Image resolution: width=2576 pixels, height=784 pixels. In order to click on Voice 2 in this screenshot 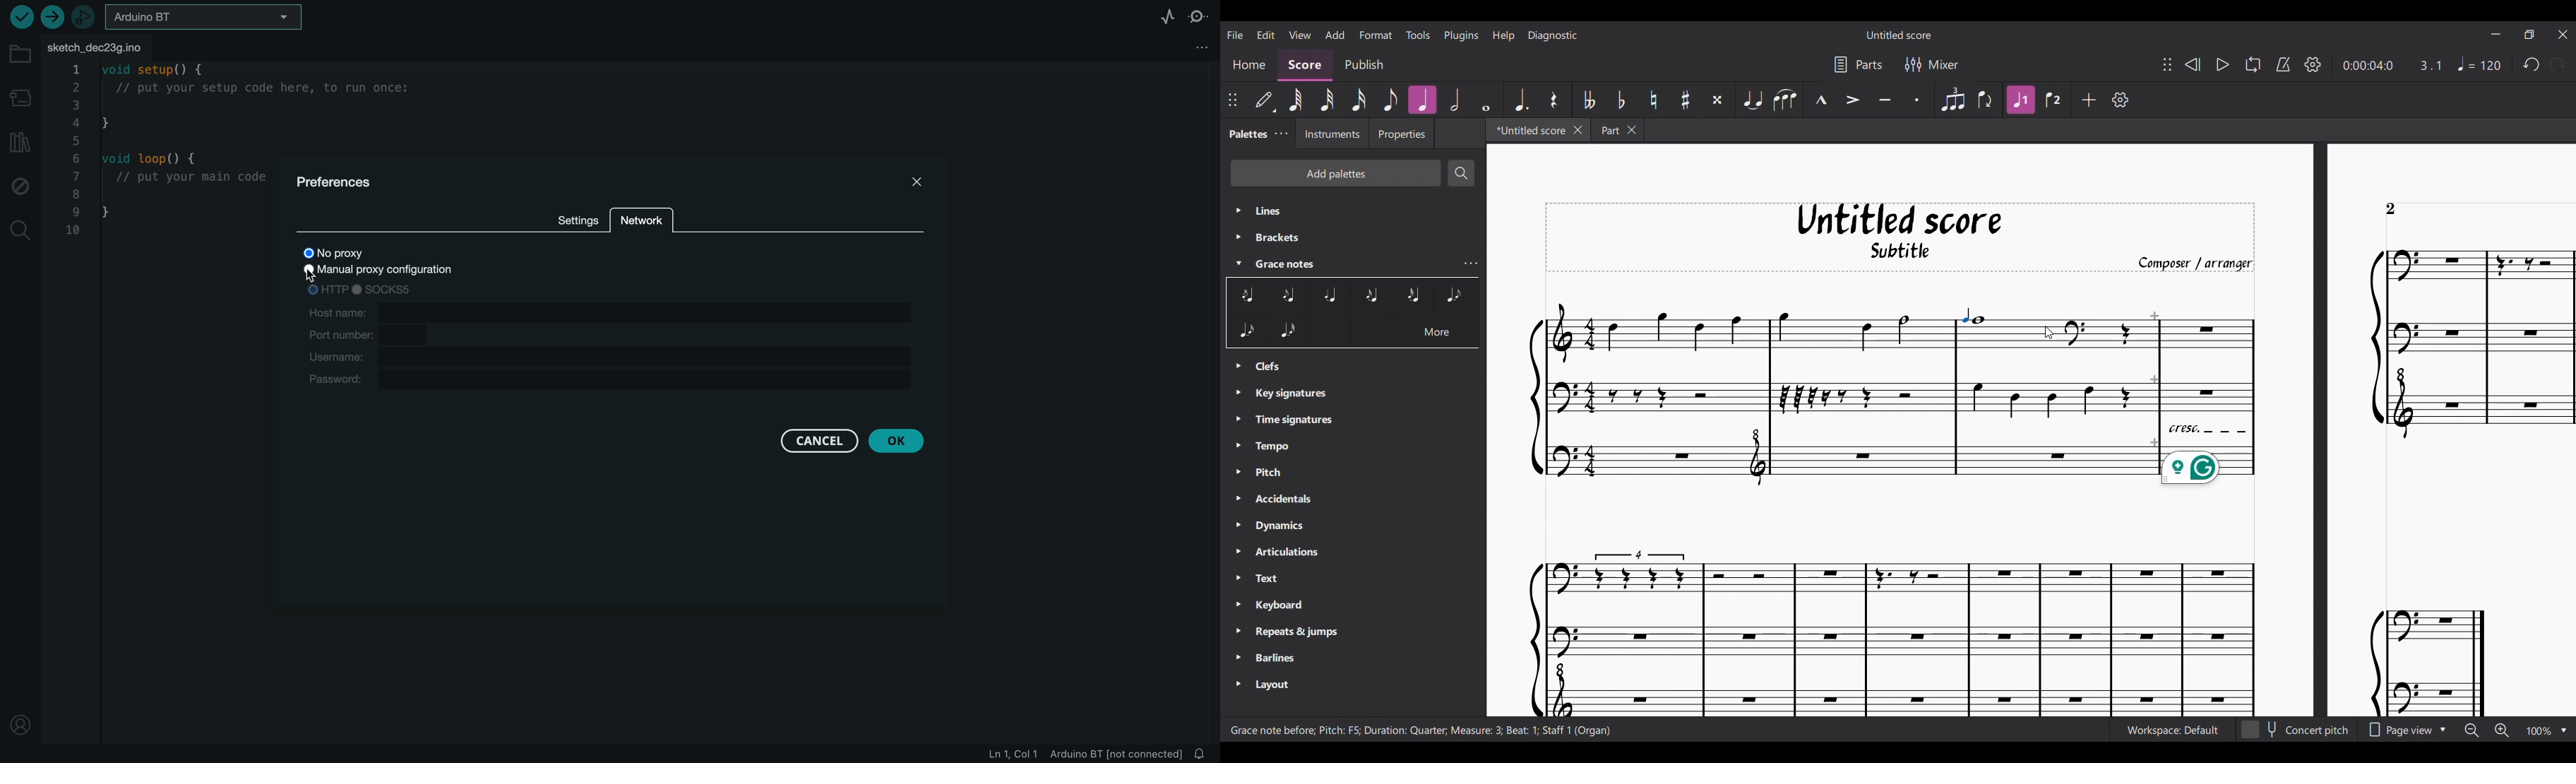, I will do `click(2054, 100)`.